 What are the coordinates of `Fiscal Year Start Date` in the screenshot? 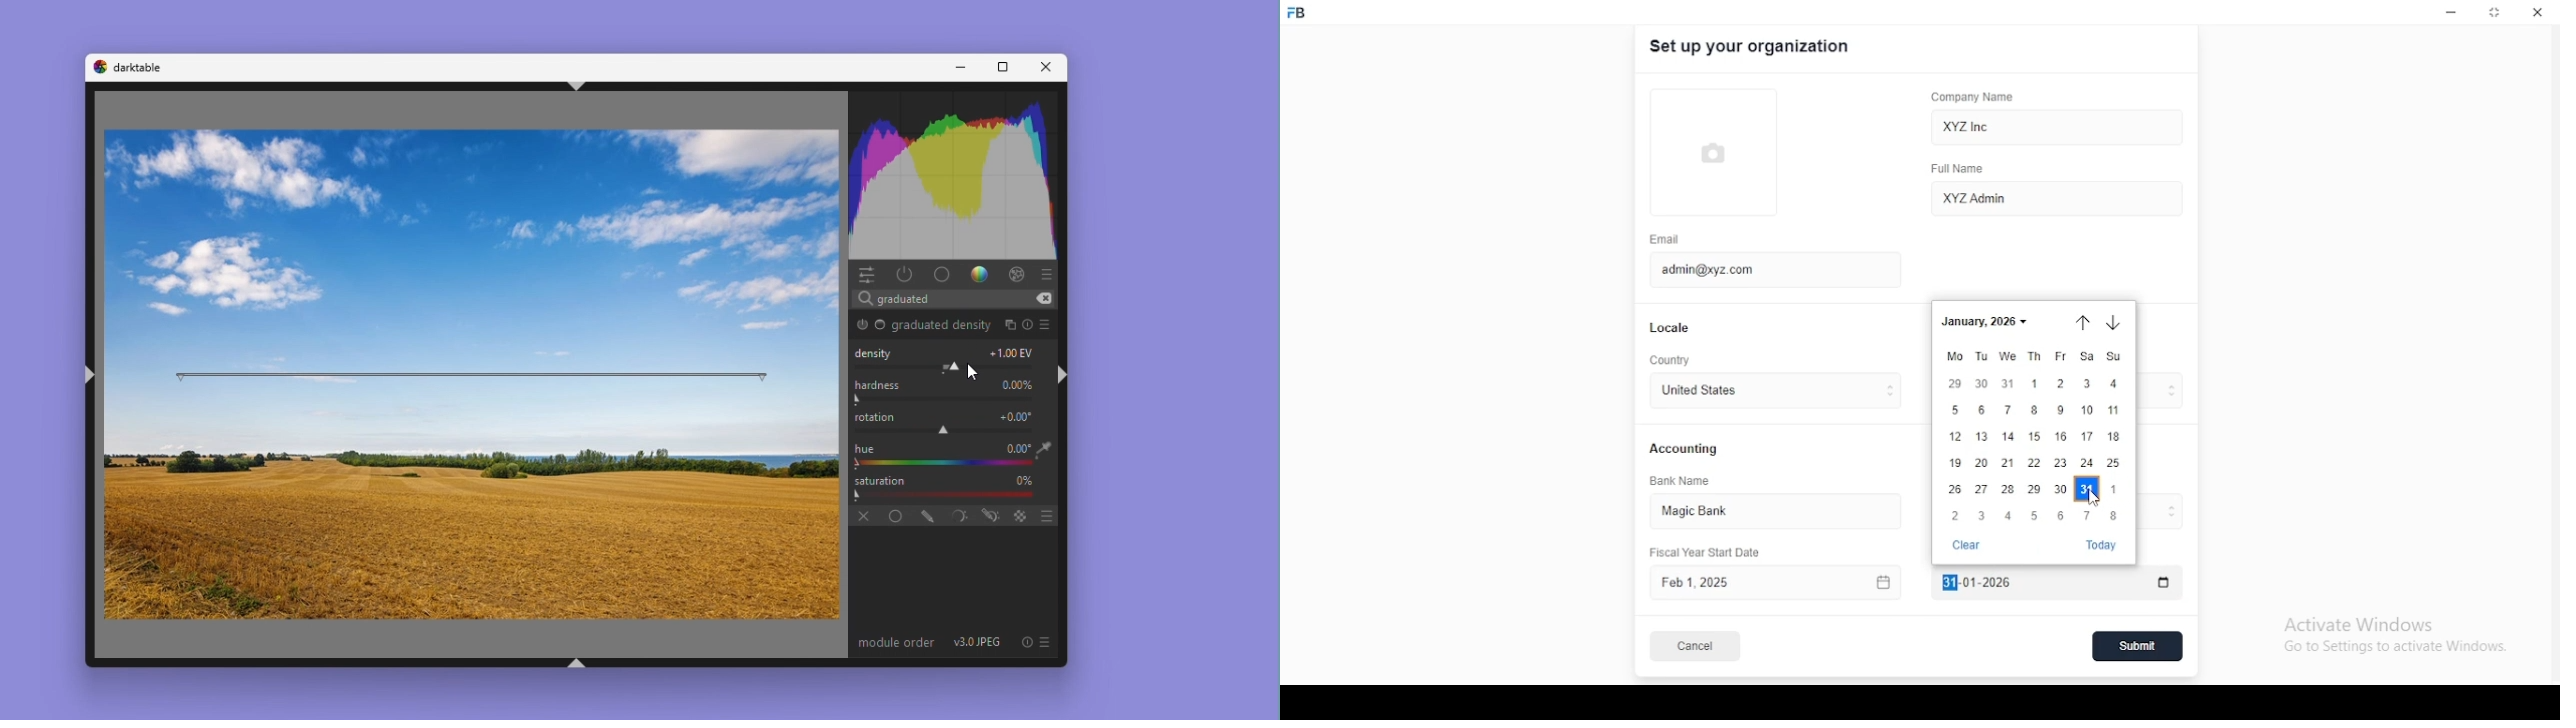 It's located at (1778, 583).